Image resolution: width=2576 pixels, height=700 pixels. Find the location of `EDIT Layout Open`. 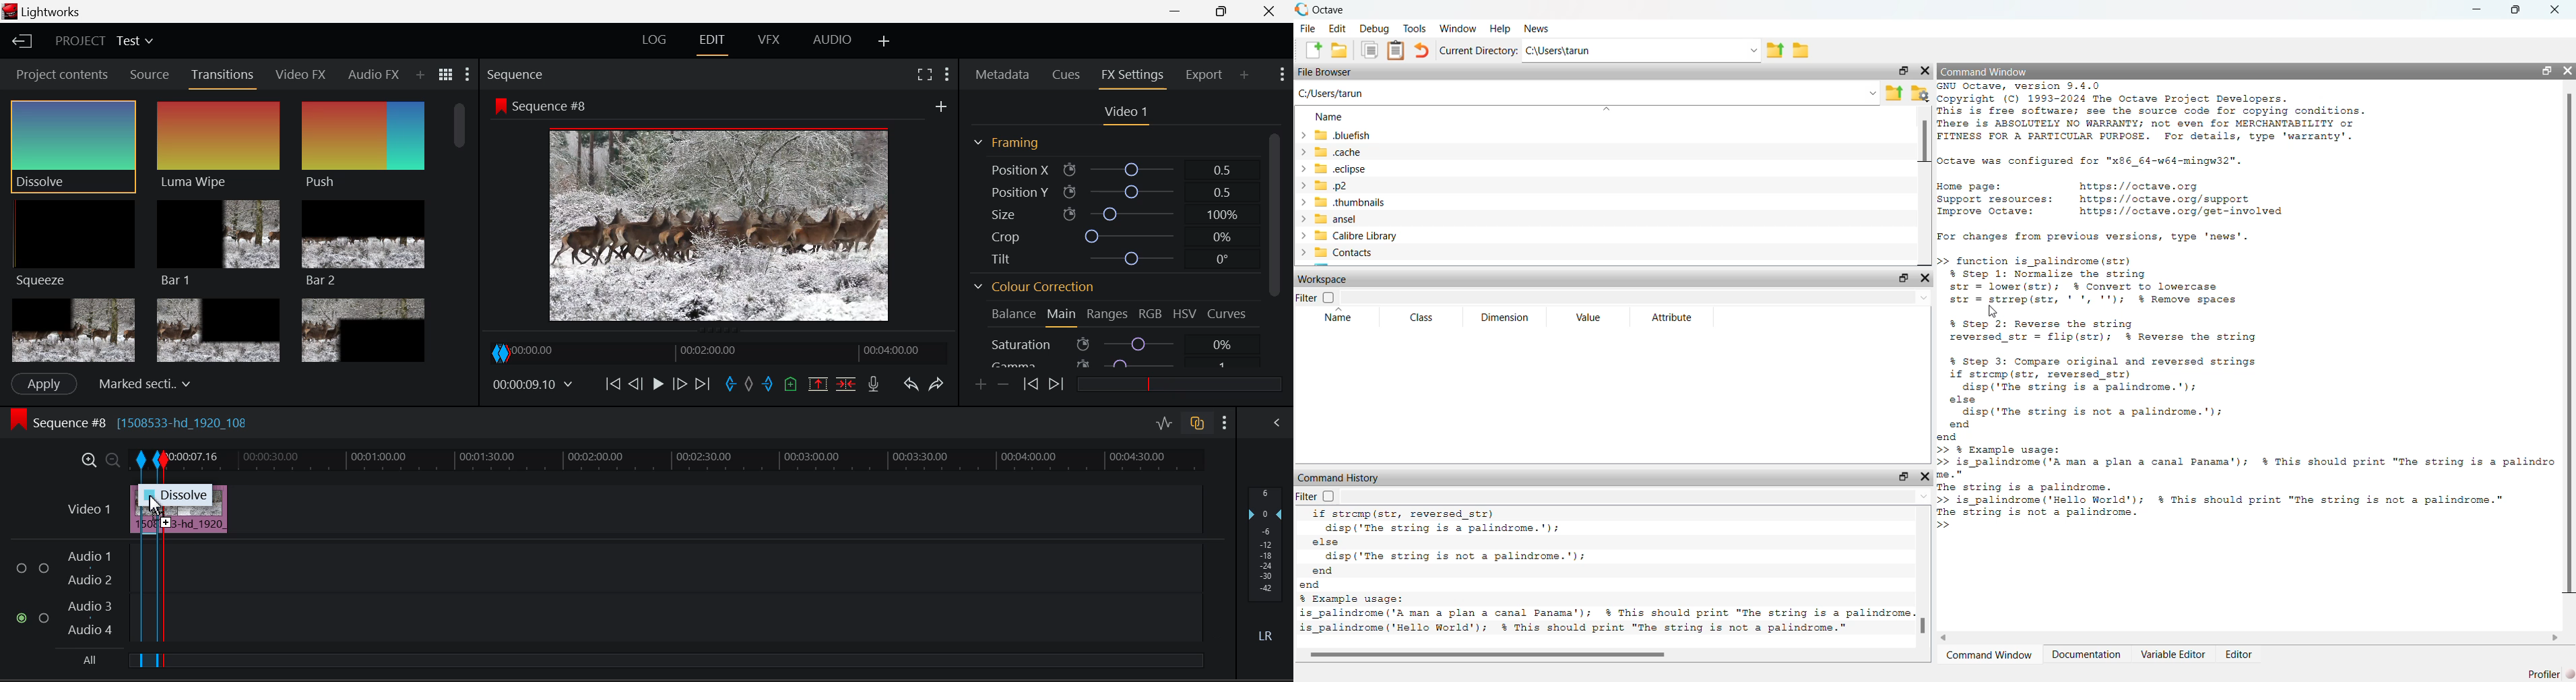

EDIT Layout Open is located at coordinates (712, 42).